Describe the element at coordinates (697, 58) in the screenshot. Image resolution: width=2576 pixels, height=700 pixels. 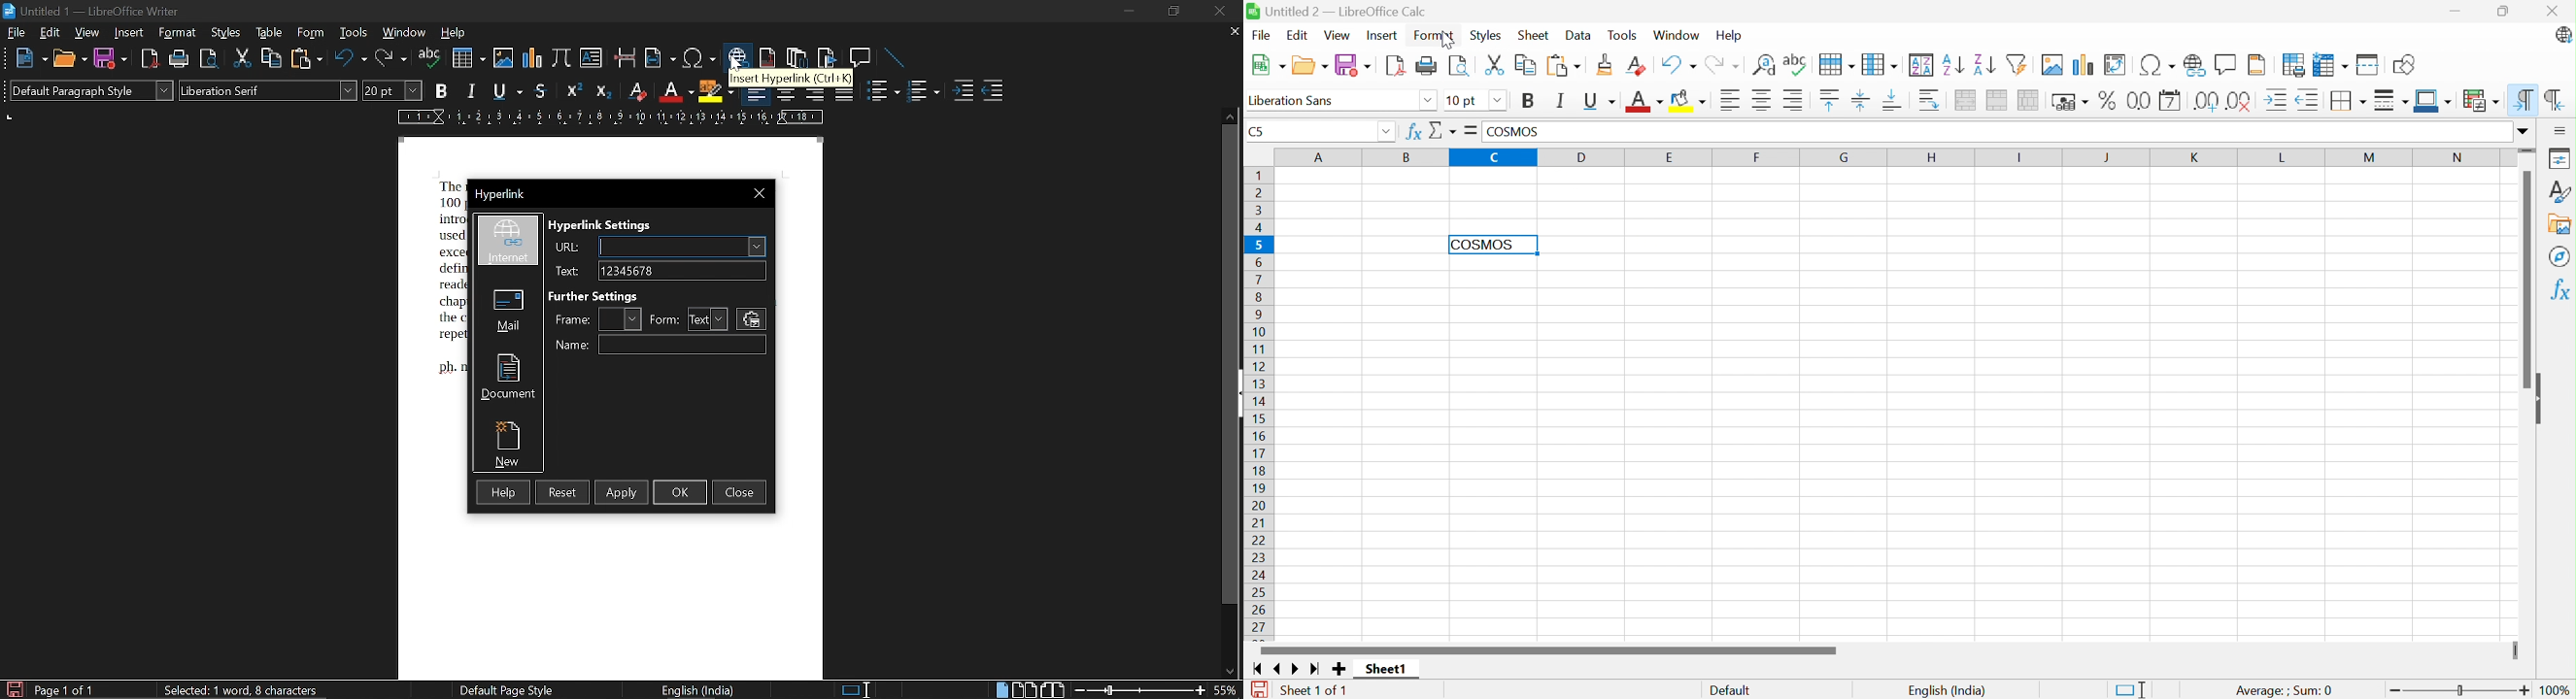
I see `insert symbol` at that location.